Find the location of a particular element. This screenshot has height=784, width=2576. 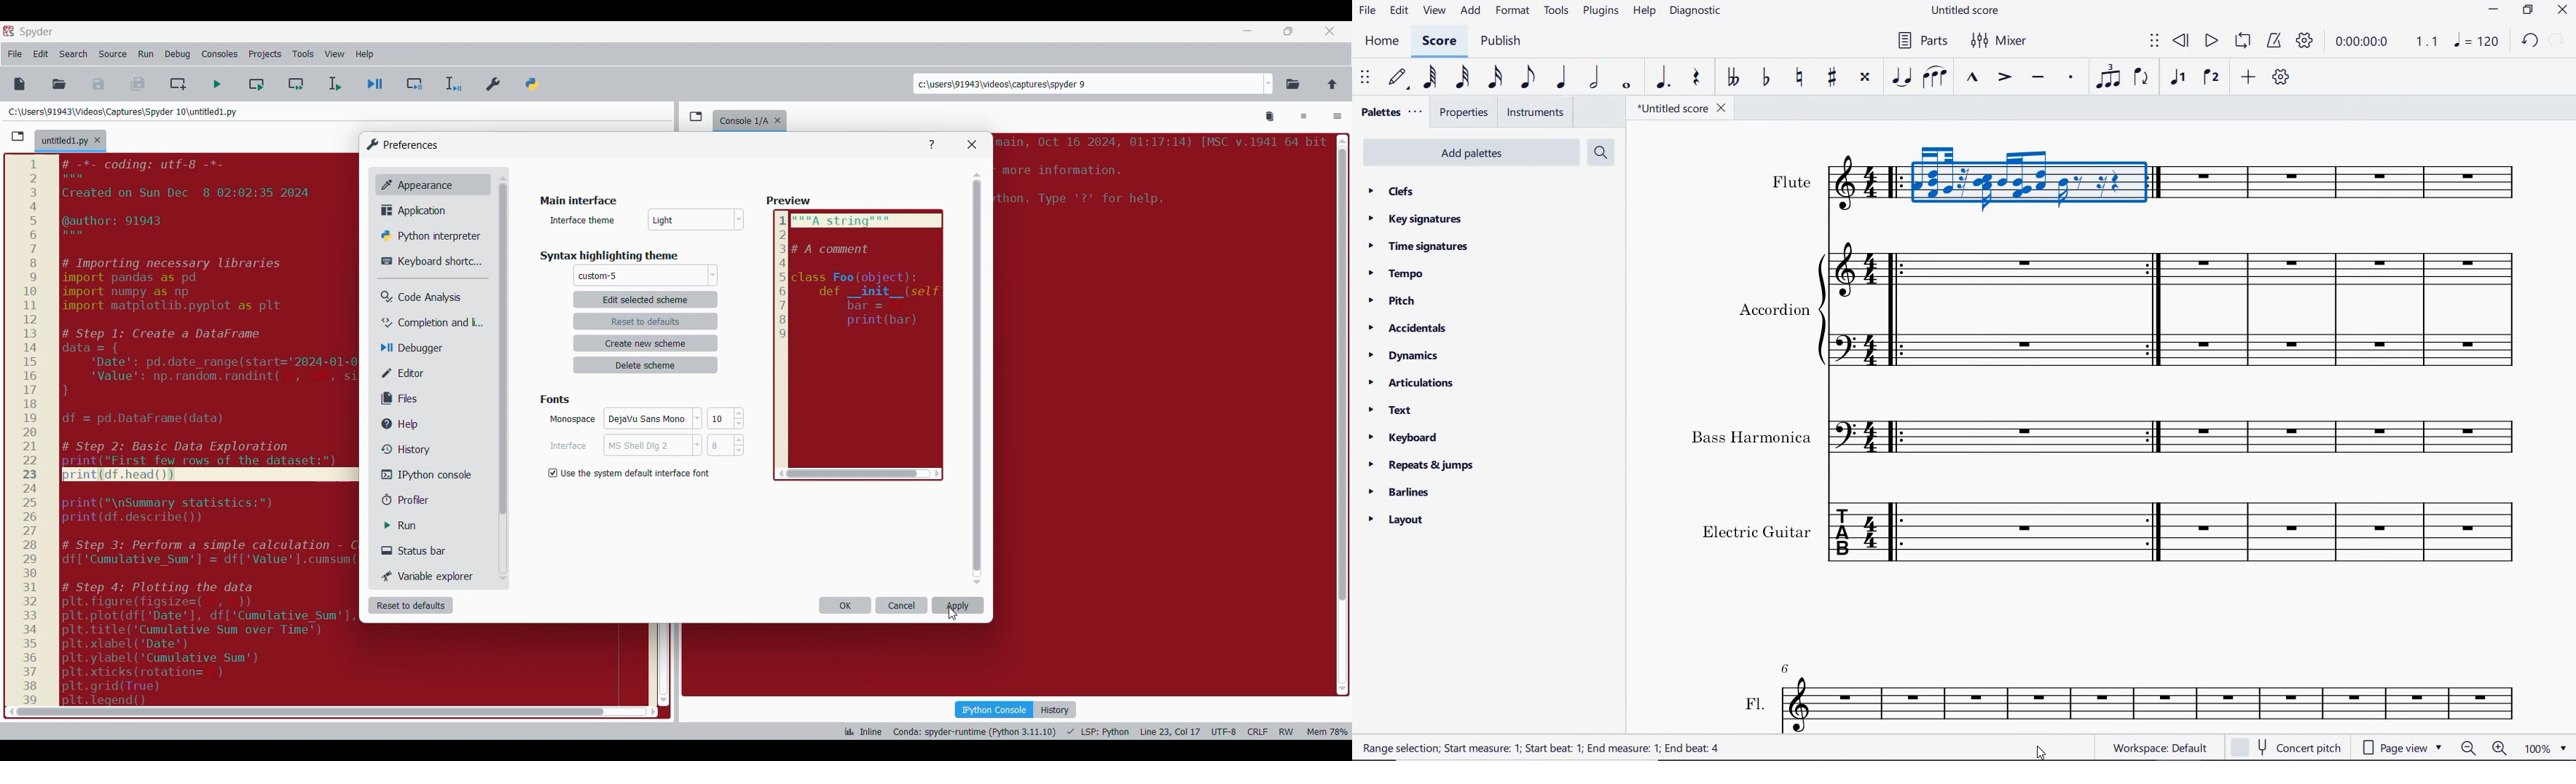

Current tab is located at coordinates (64, 142).